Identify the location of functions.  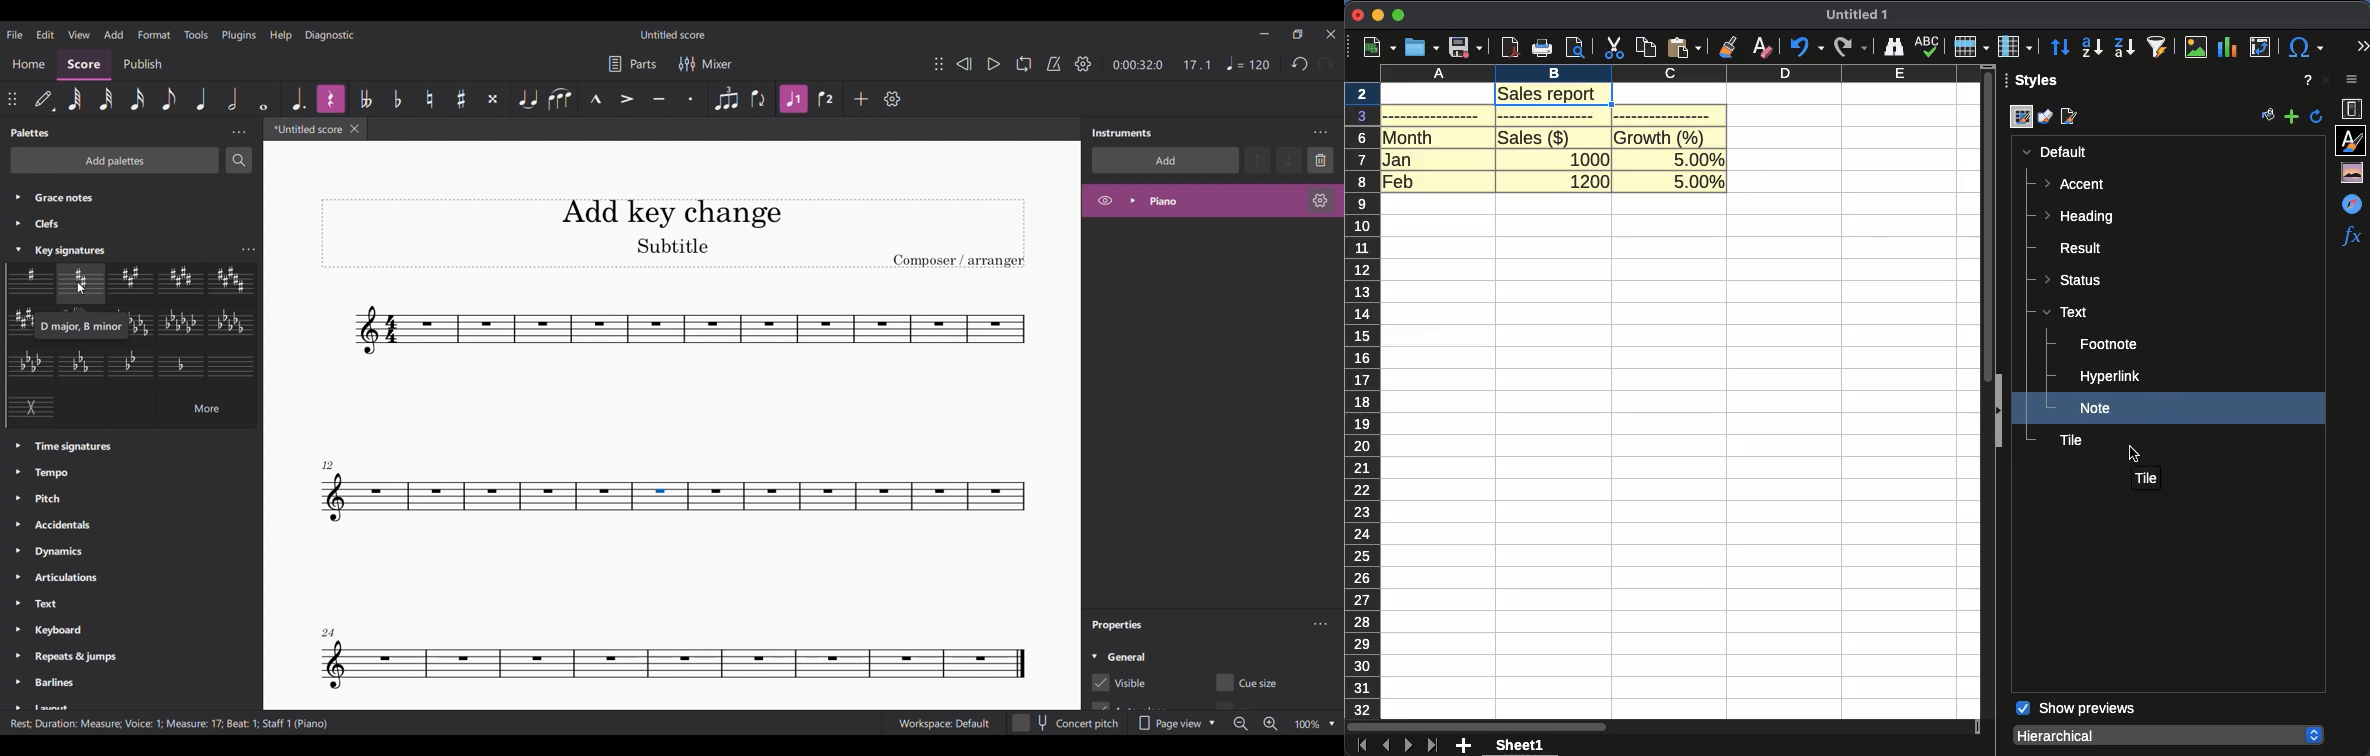
(2351, 235).